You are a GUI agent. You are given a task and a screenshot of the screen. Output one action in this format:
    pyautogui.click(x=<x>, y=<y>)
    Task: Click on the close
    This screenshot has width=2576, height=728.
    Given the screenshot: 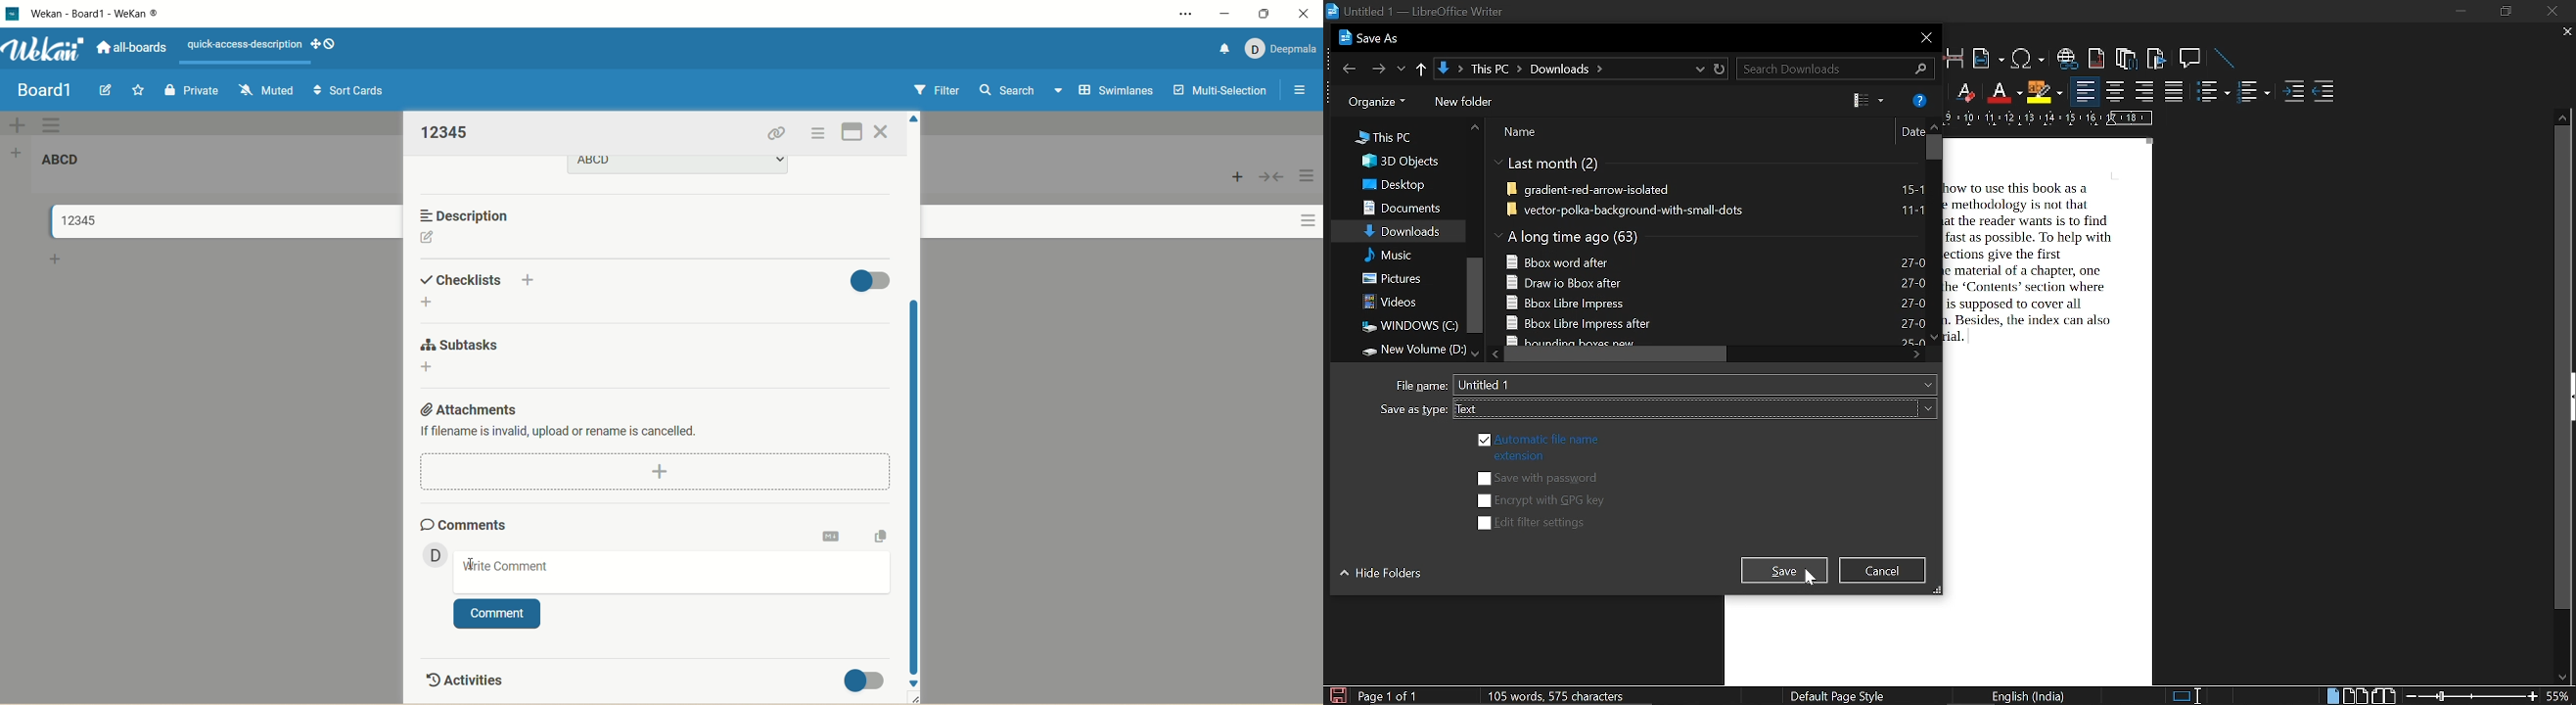 What is the action you would take?
    pyautogui.click(x=1923, y=37)
    